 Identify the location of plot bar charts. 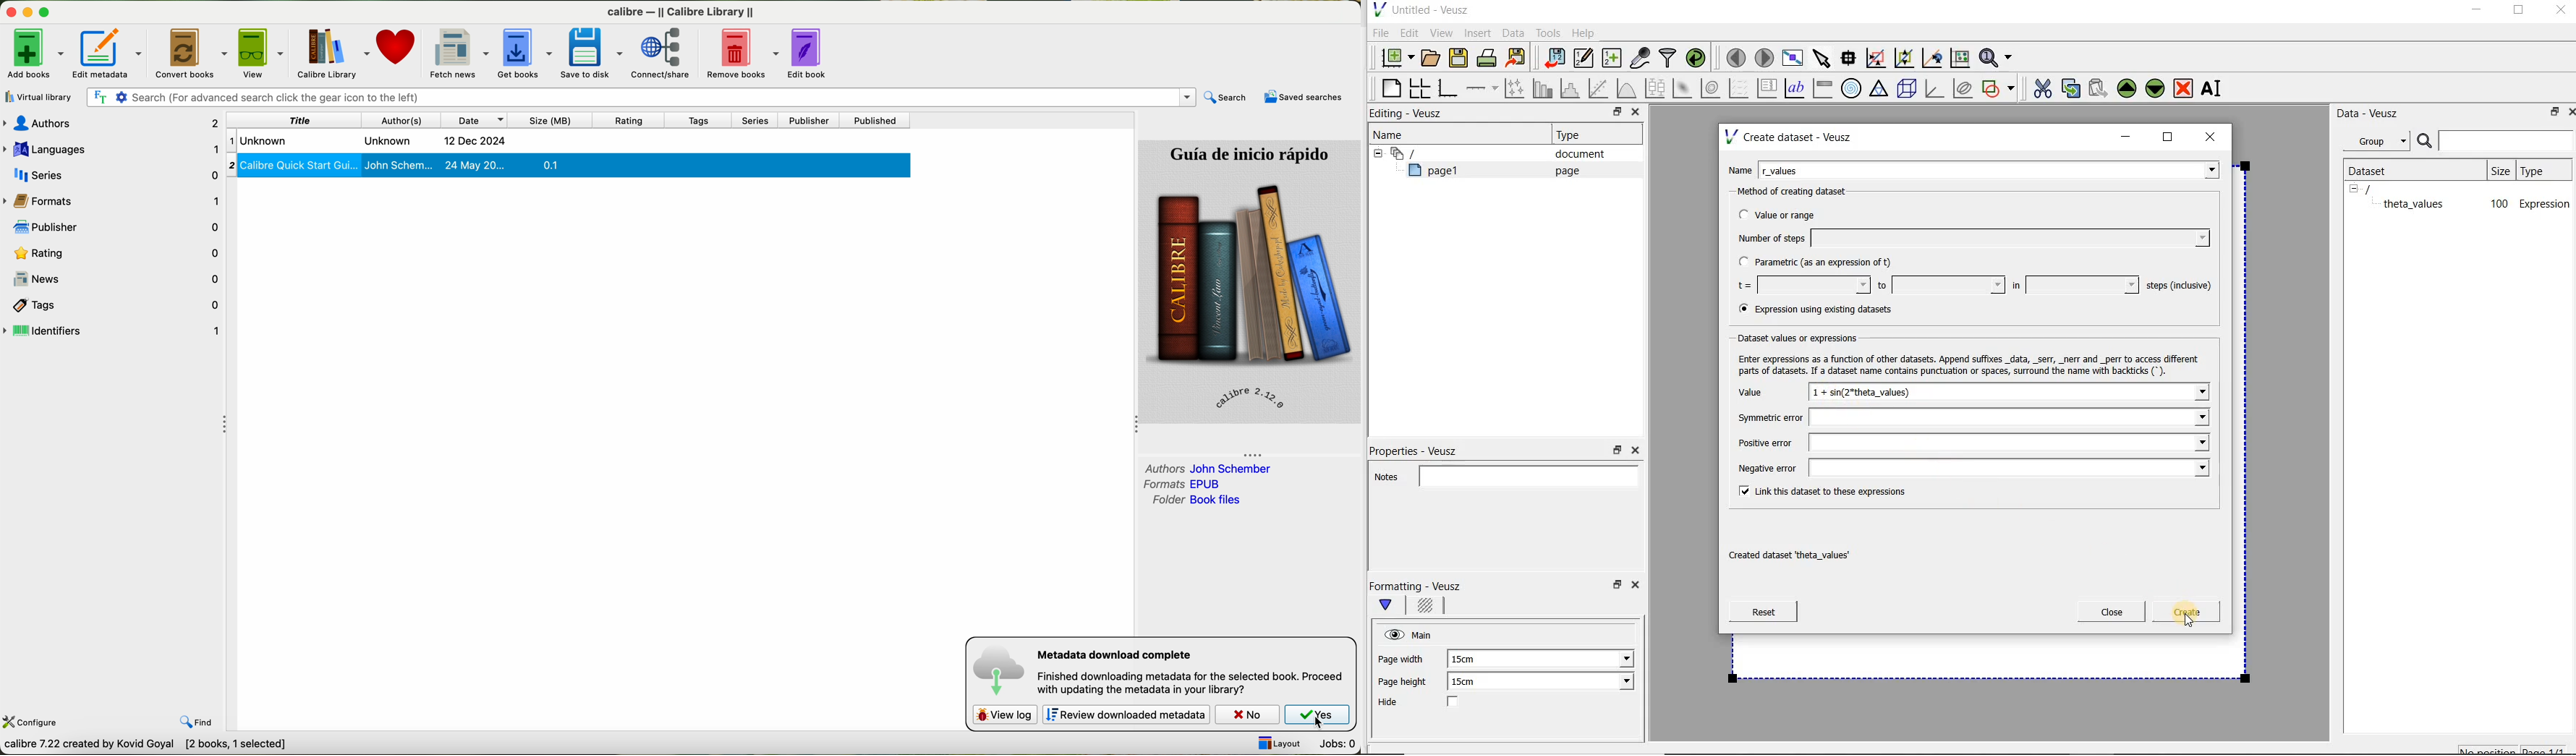
(1543, 88).